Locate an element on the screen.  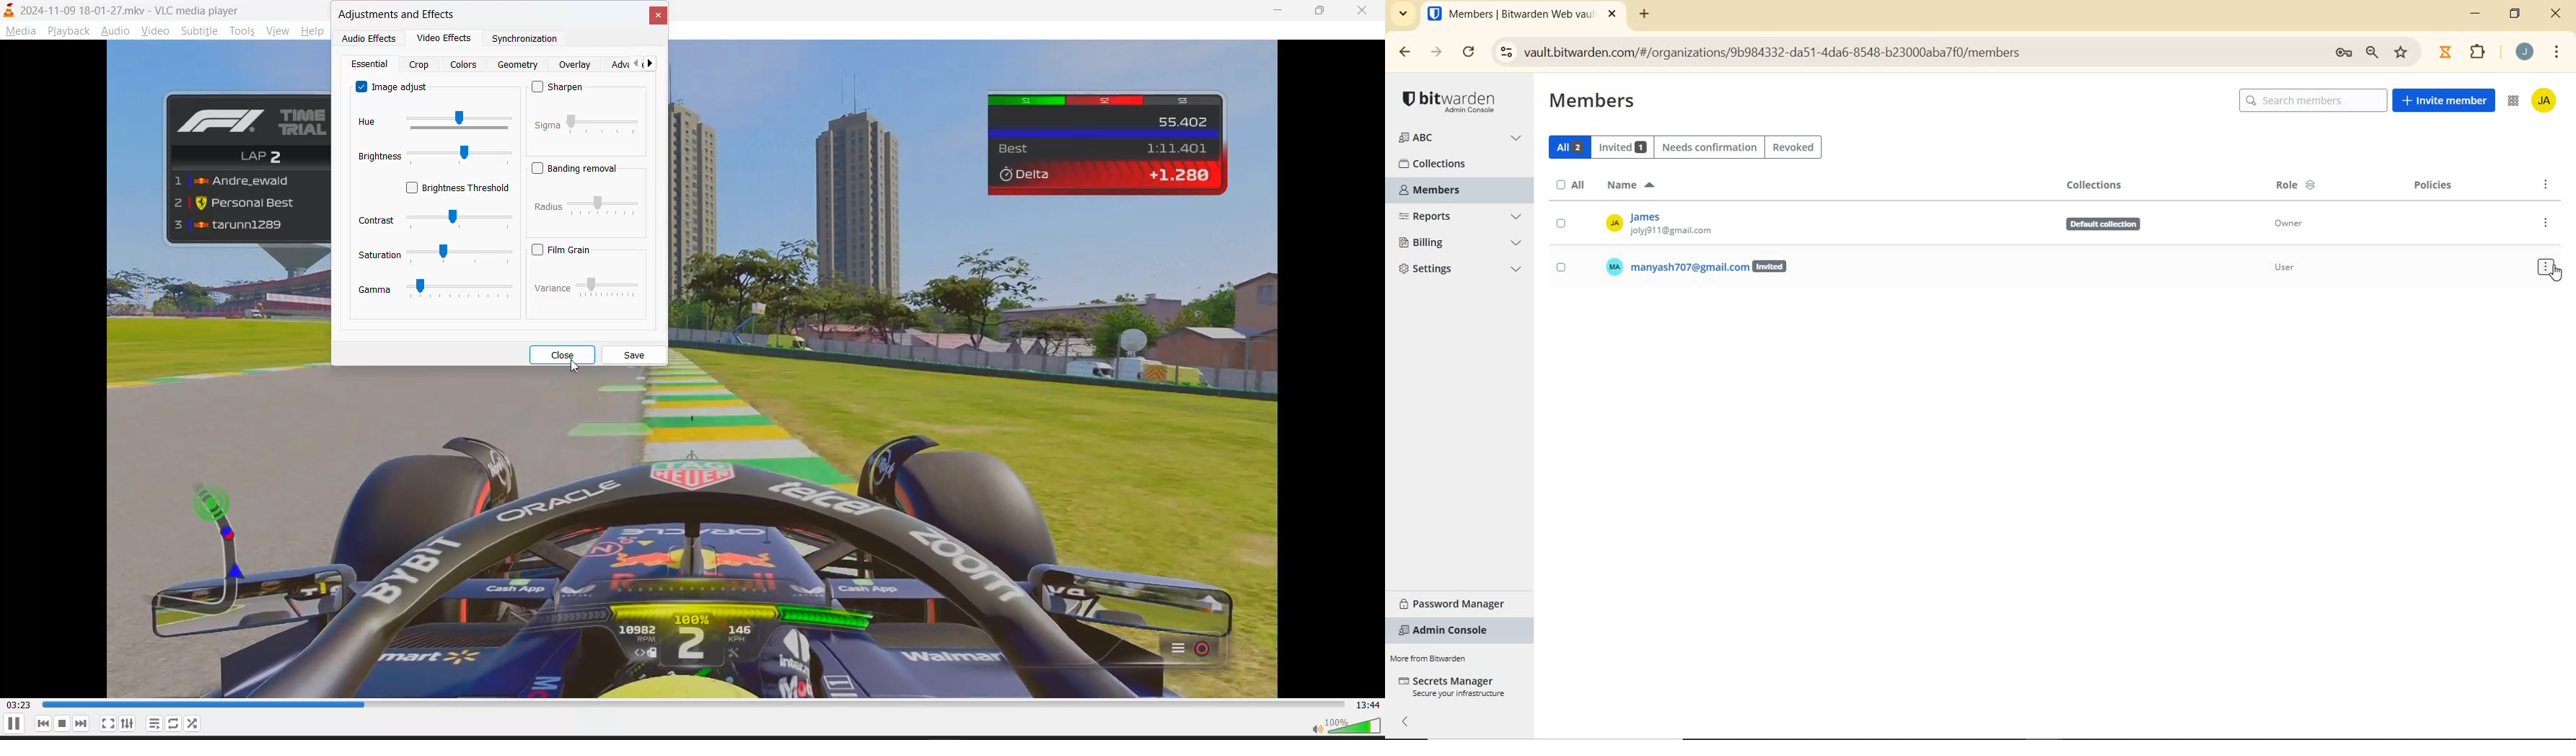
save is located at coordinates (636, 355).